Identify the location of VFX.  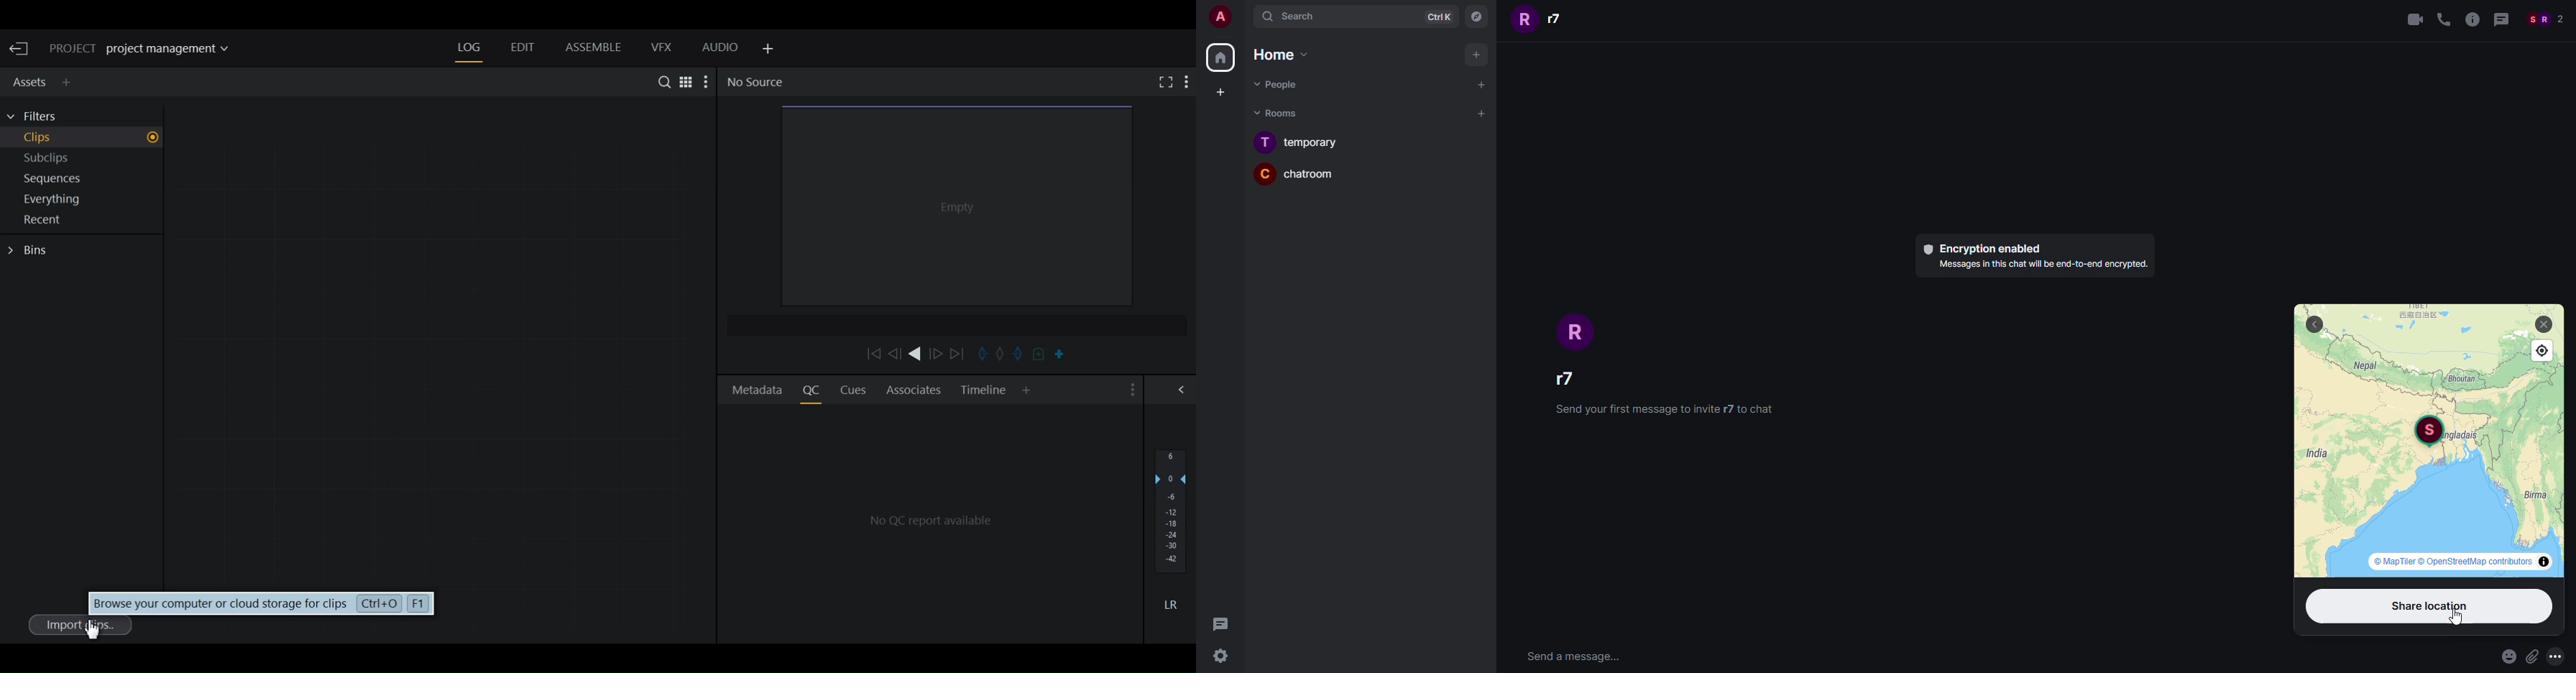
(662, 47).